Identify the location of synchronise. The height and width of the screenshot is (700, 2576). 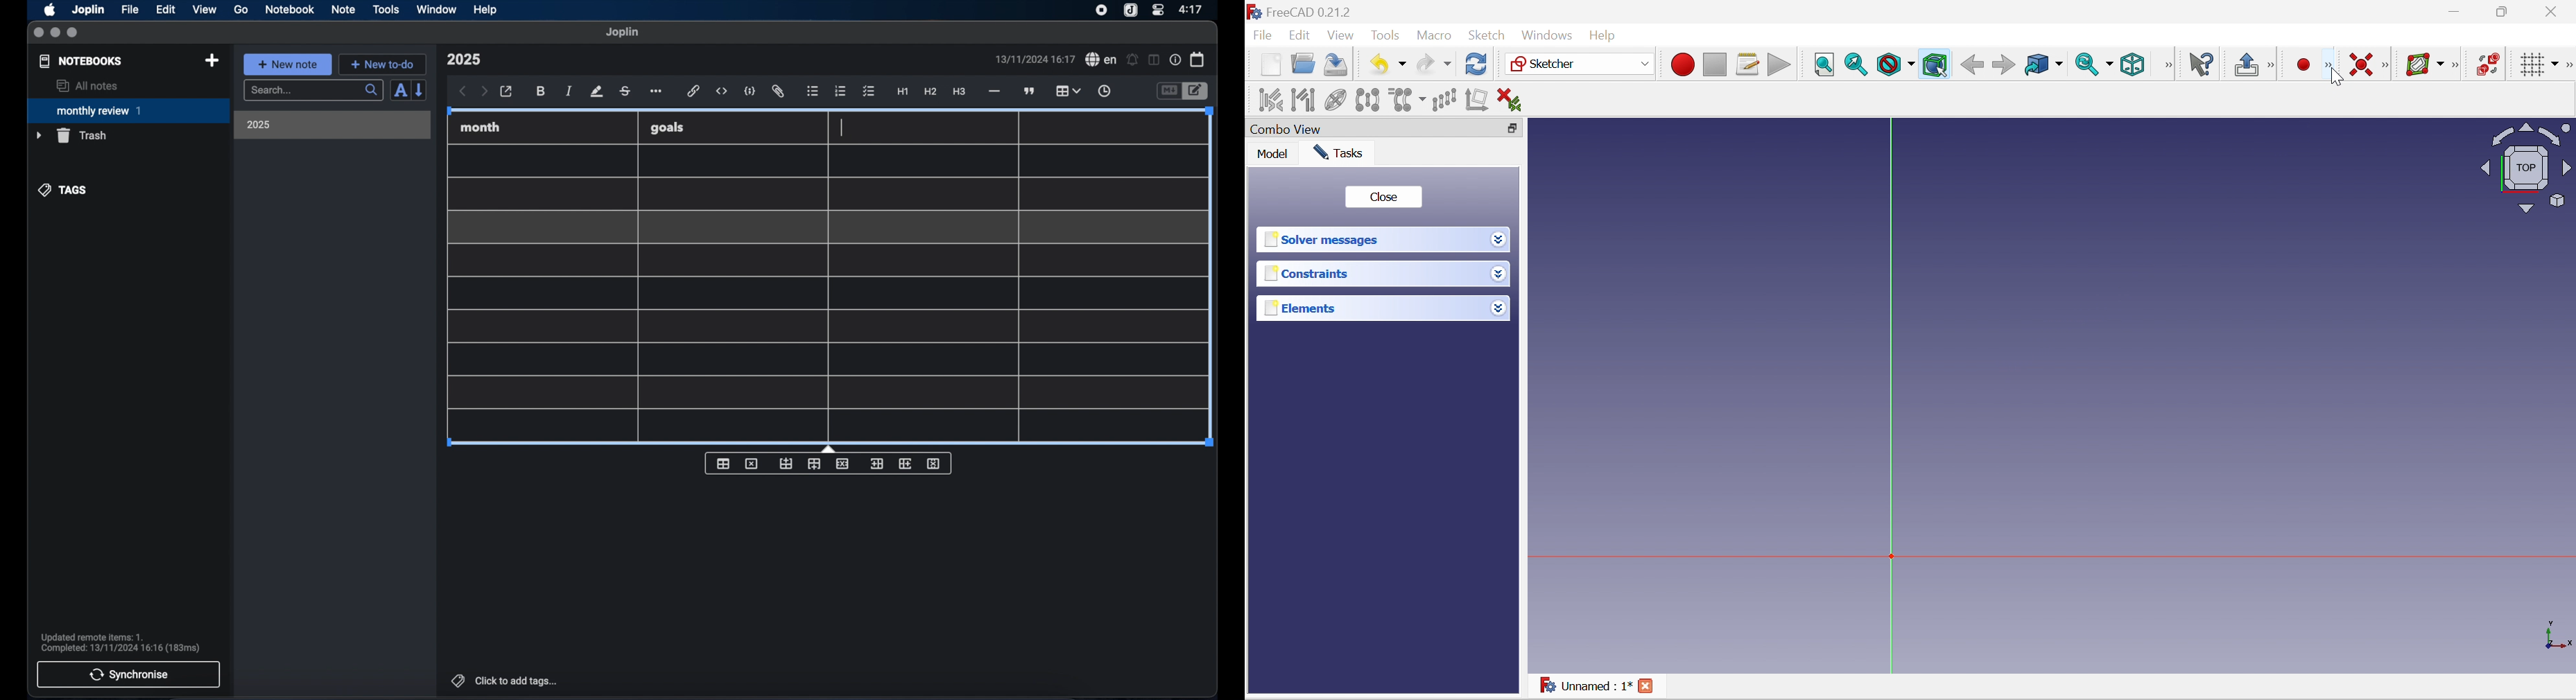
(128, 674).